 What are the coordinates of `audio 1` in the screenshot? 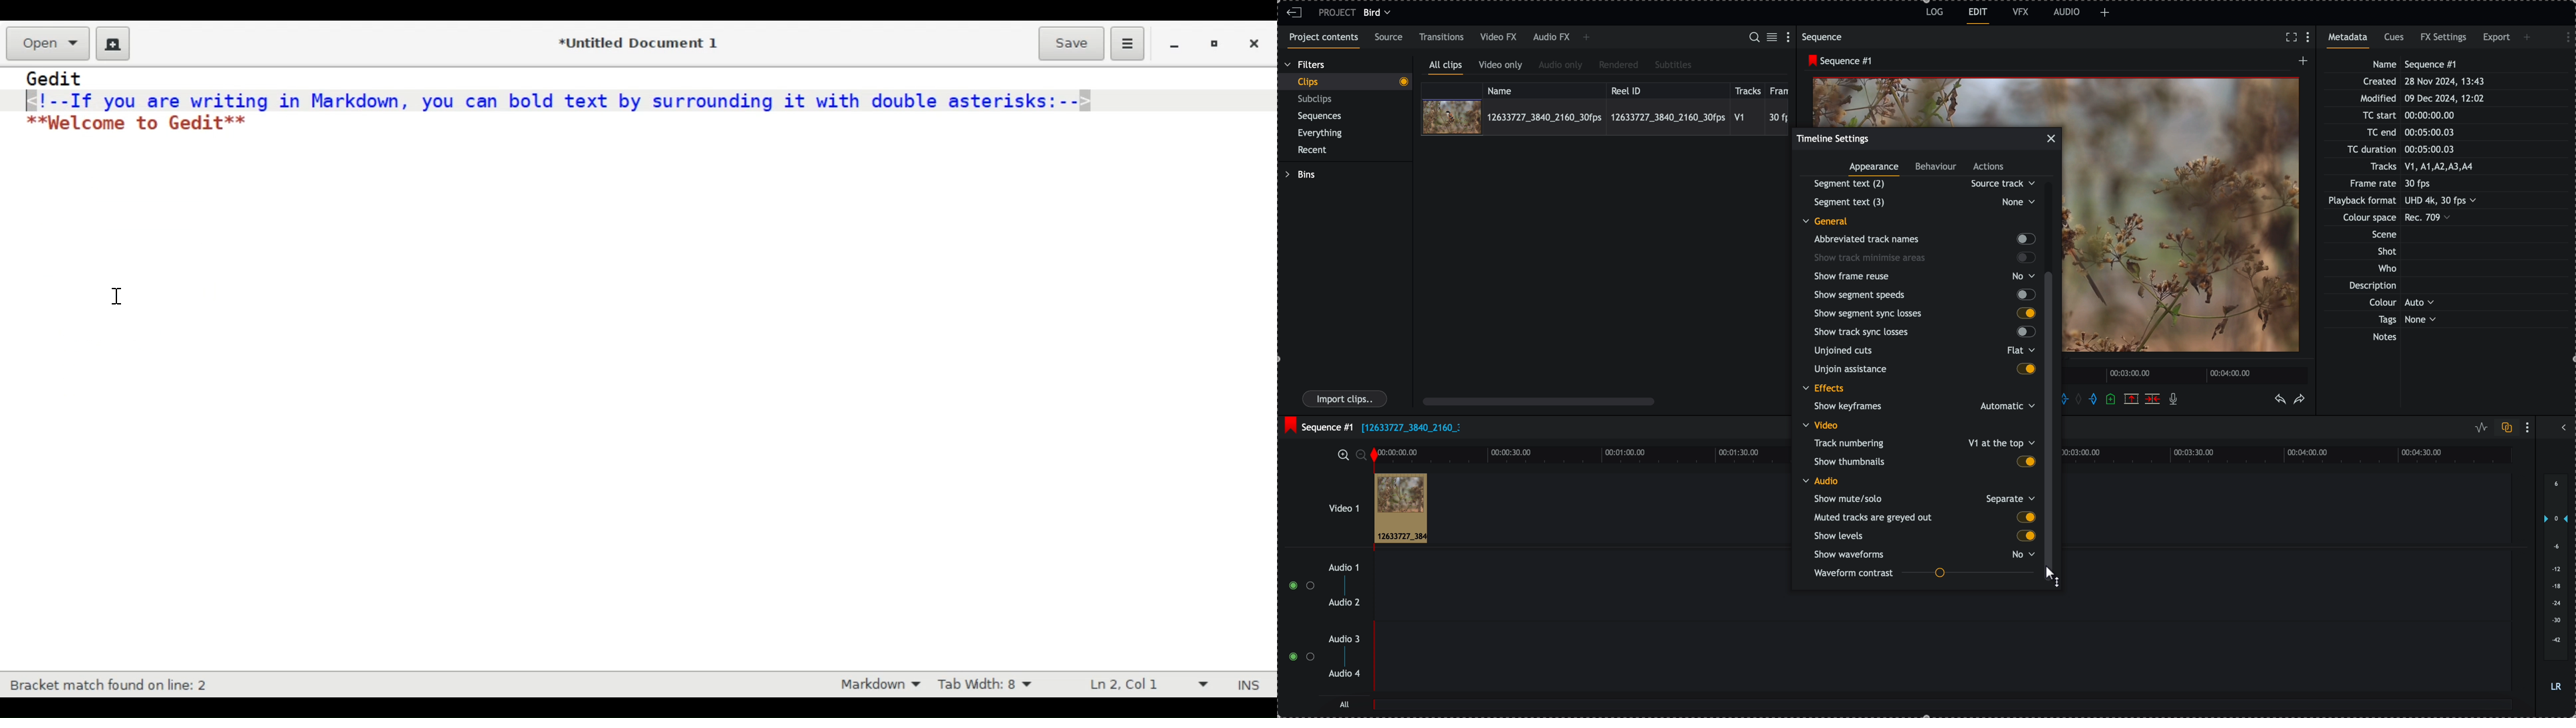 It's located at (1340, 568).